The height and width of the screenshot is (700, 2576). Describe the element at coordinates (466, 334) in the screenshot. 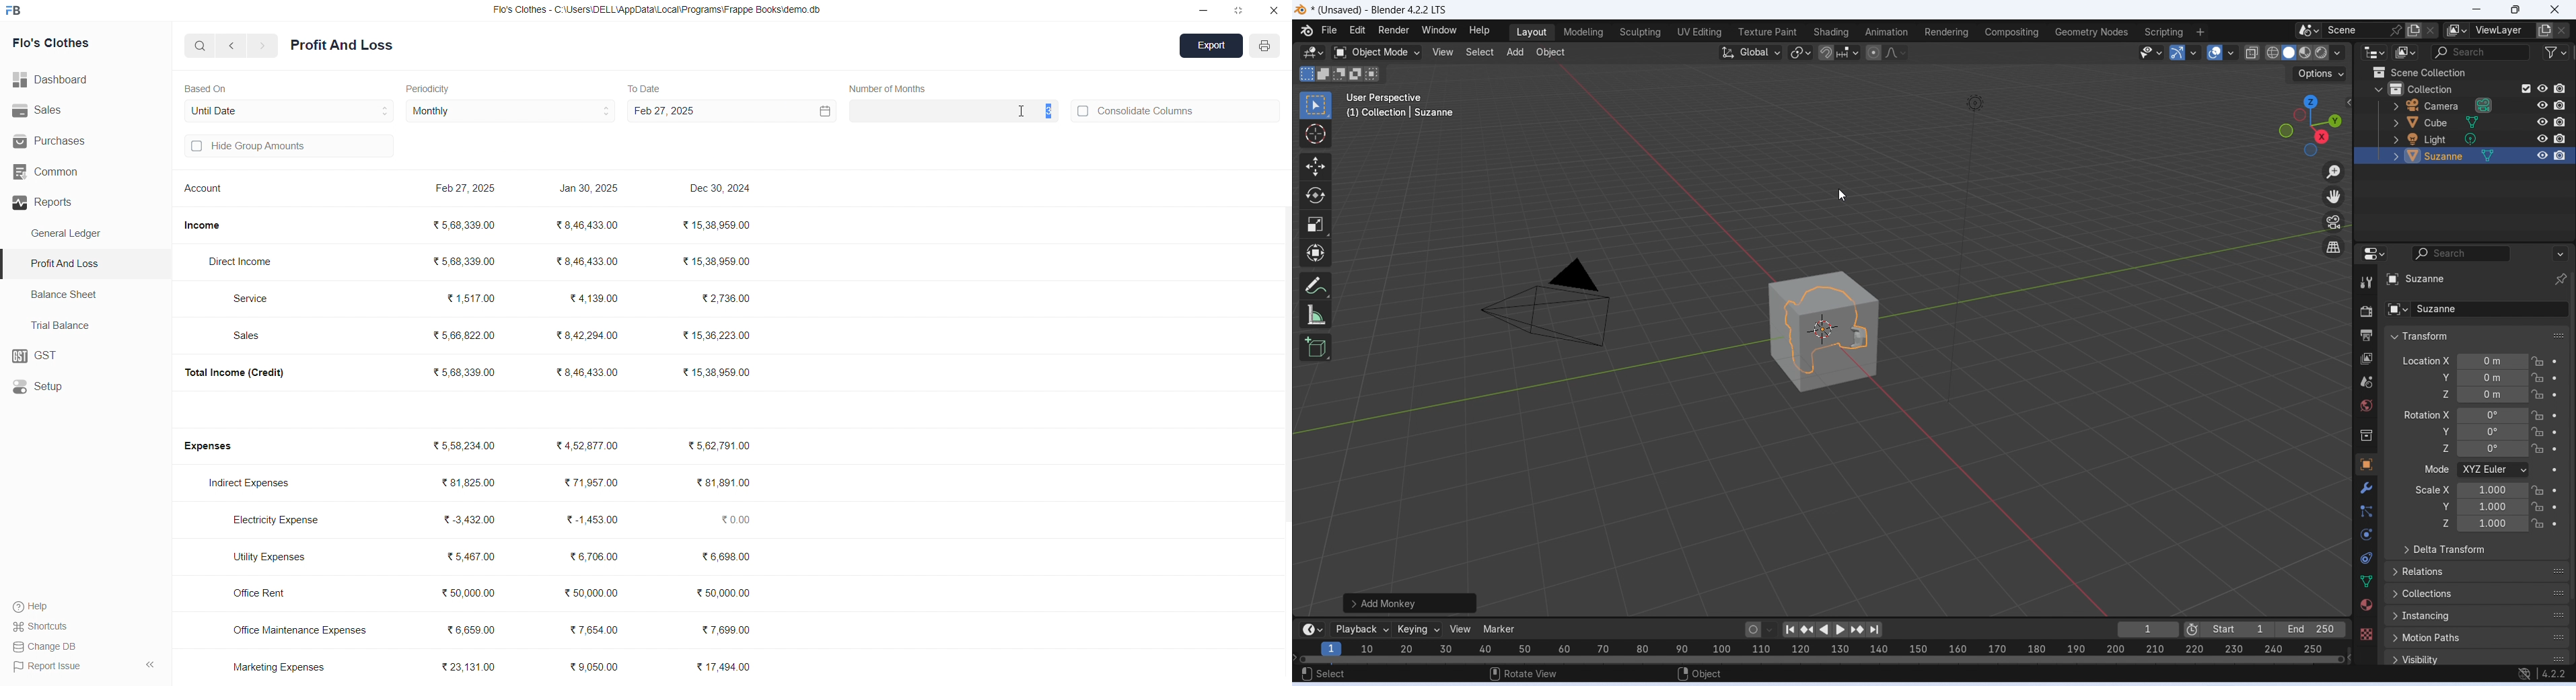

I see `₹ 5,66,822.00` at that location.